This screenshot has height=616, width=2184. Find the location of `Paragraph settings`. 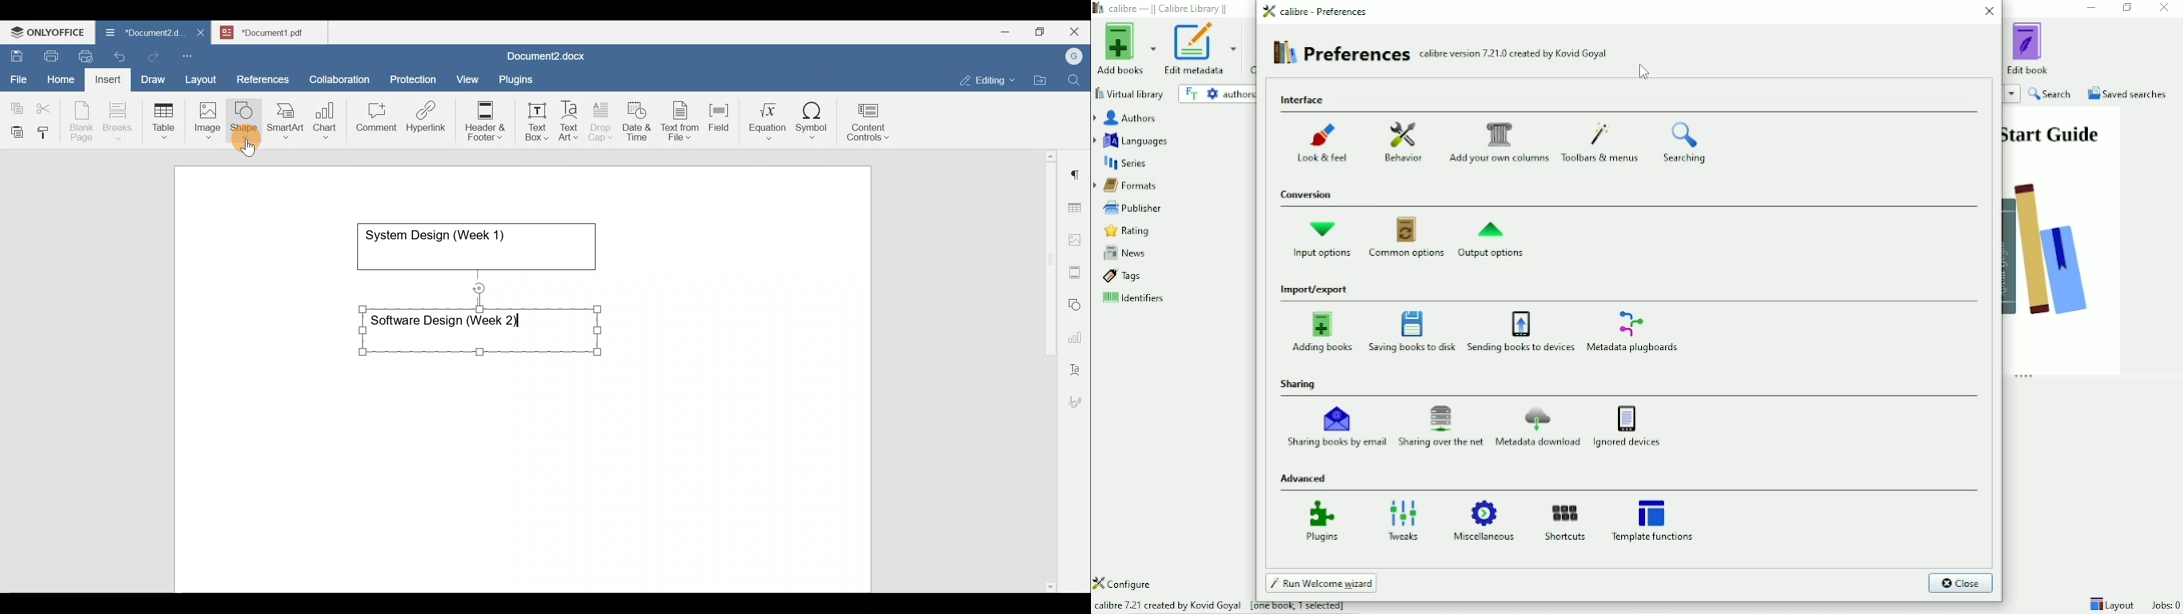

Paragraph settings is located at coordinates (1077, 170).